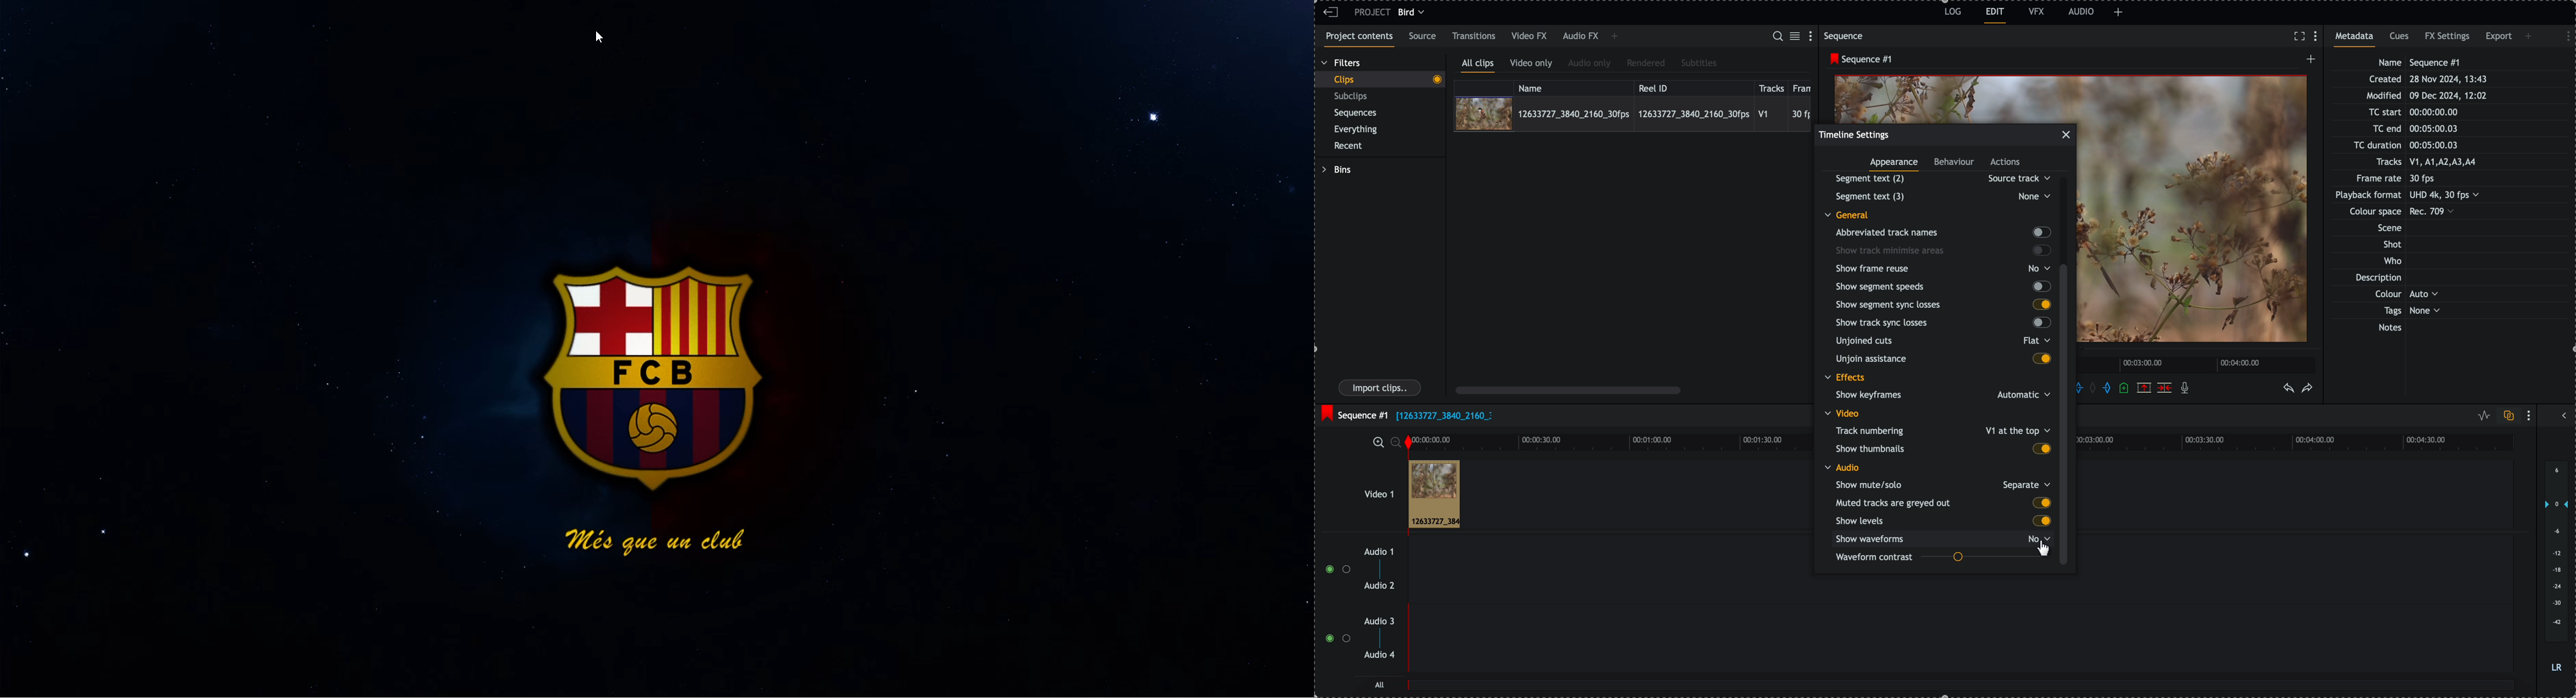  I want to click on video FX, so click(1530, 36).